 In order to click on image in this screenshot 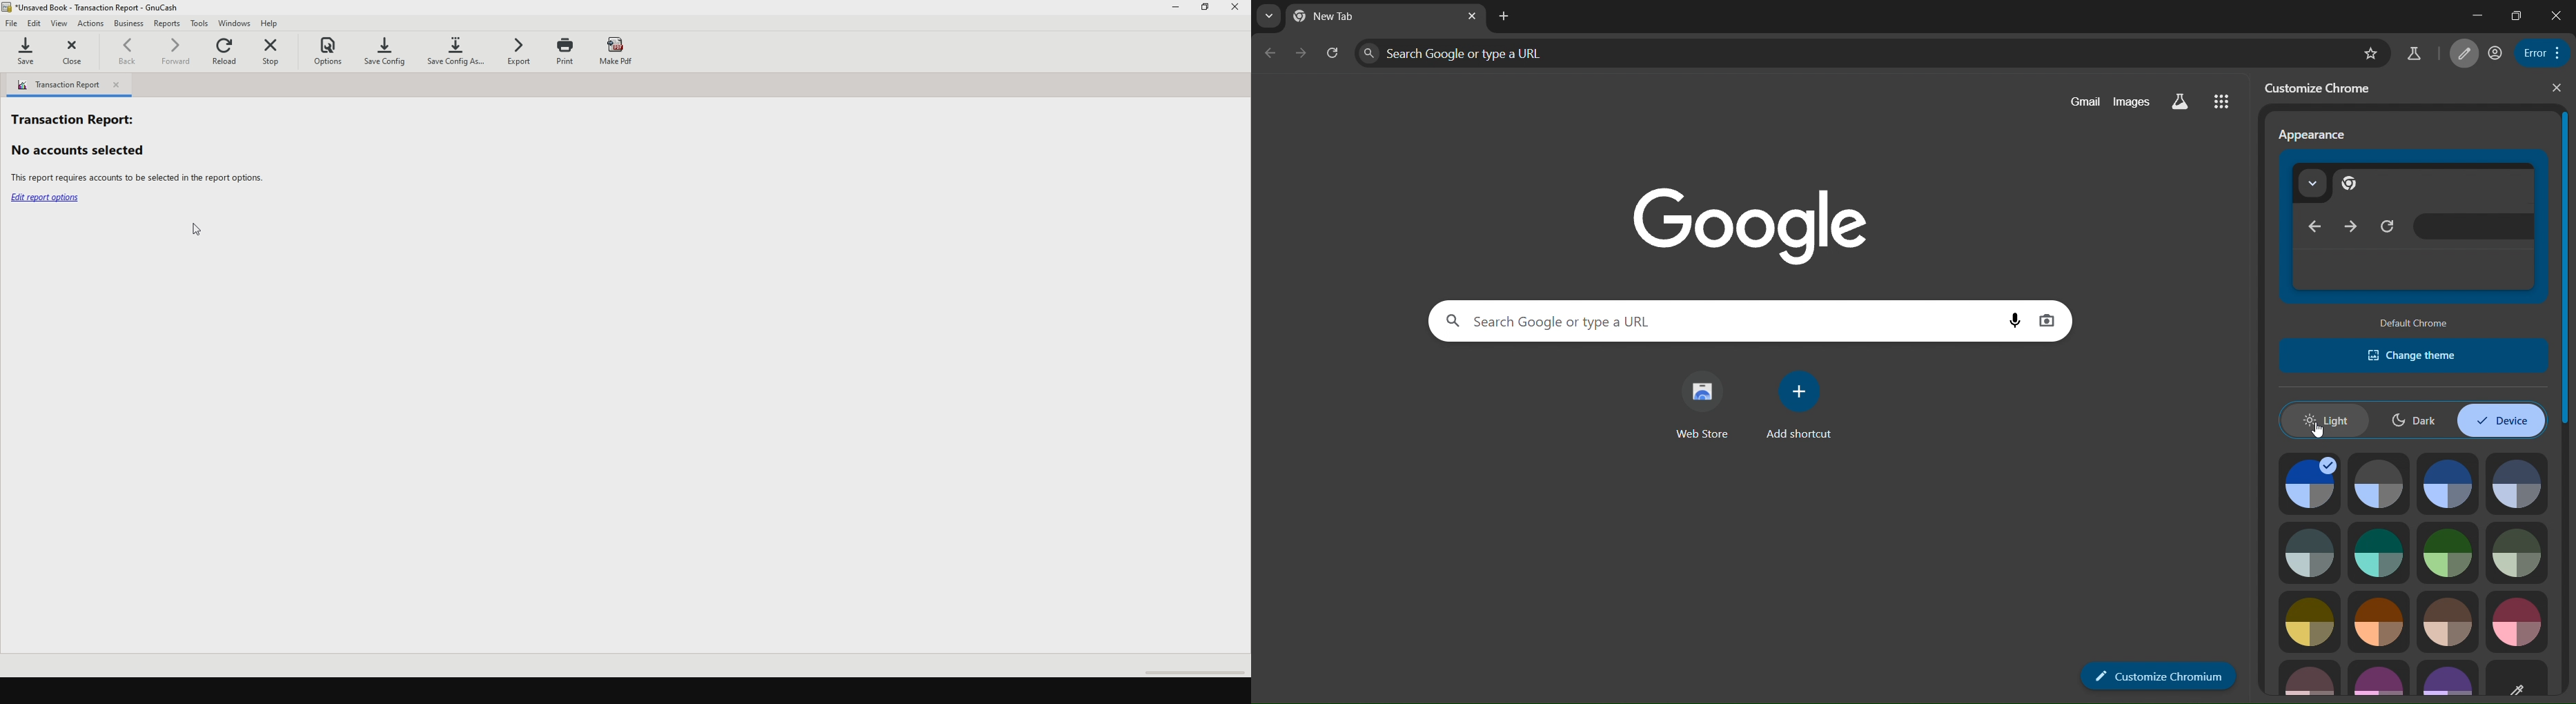, I will do `click(2379, 482)`.